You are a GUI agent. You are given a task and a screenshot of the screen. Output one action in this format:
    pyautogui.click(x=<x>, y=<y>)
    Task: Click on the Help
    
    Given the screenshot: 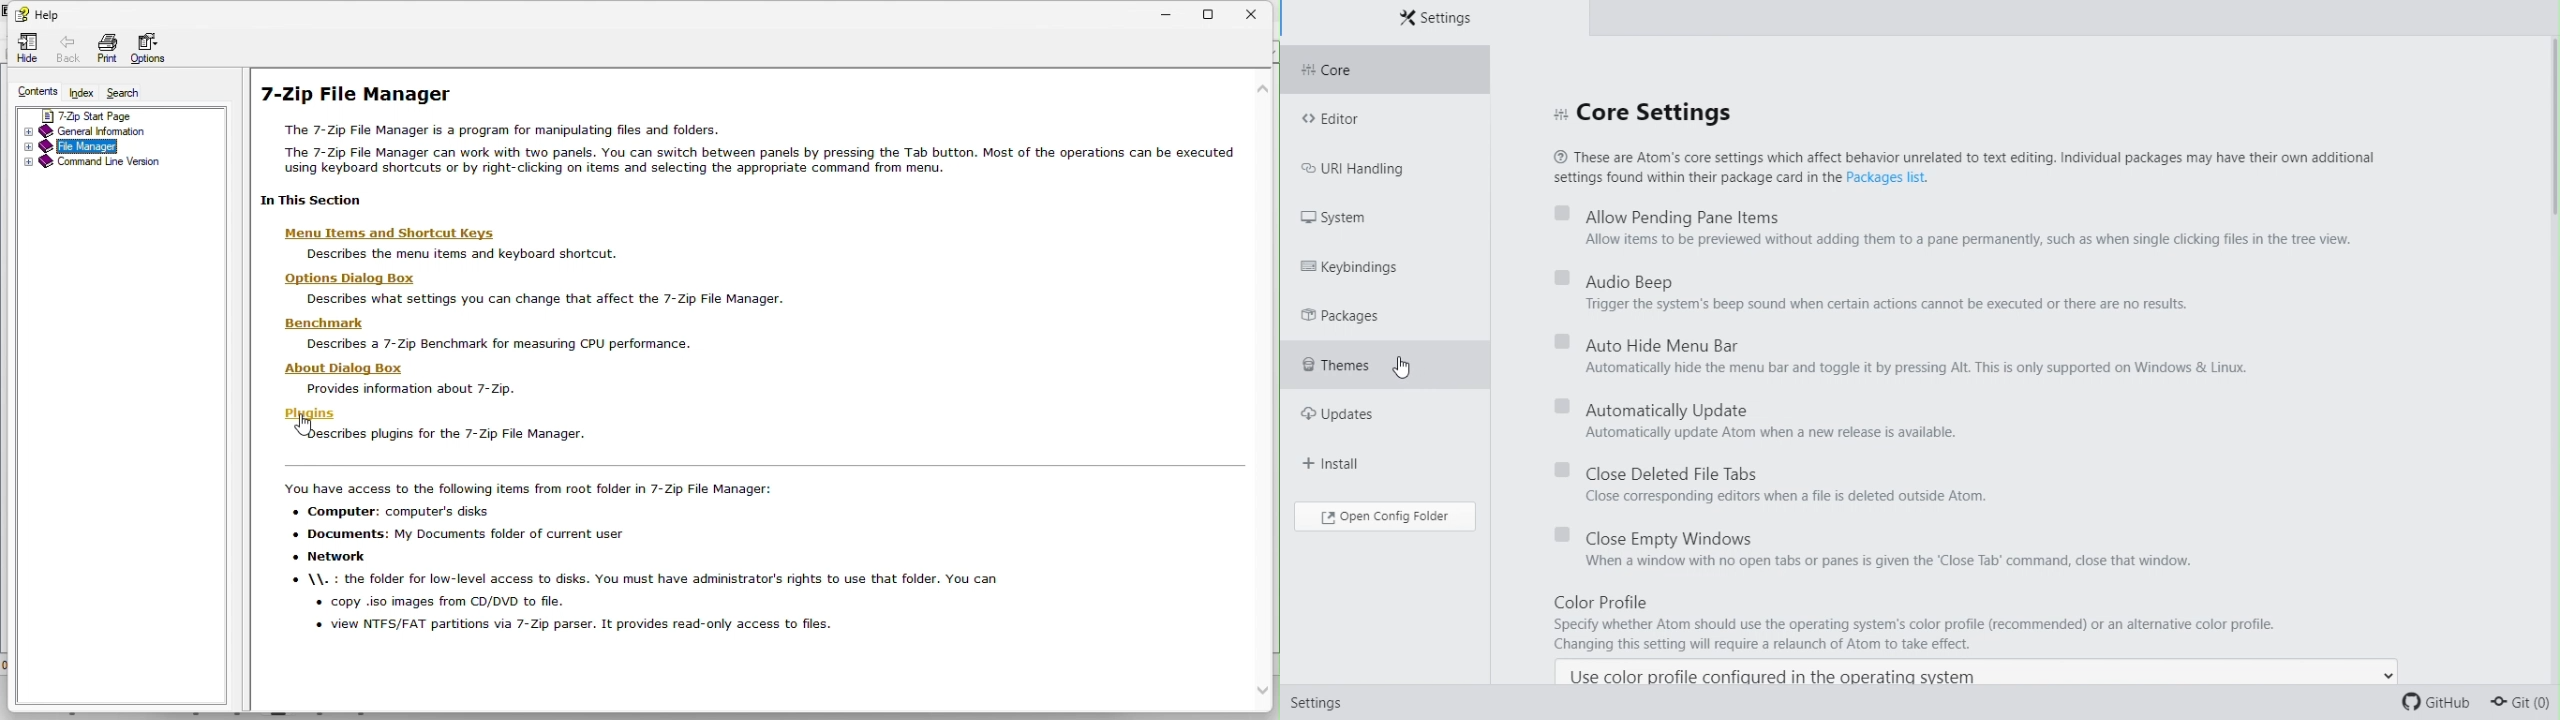 What is the action you would take?
    pyautogui.click(x=40, y=15)
    